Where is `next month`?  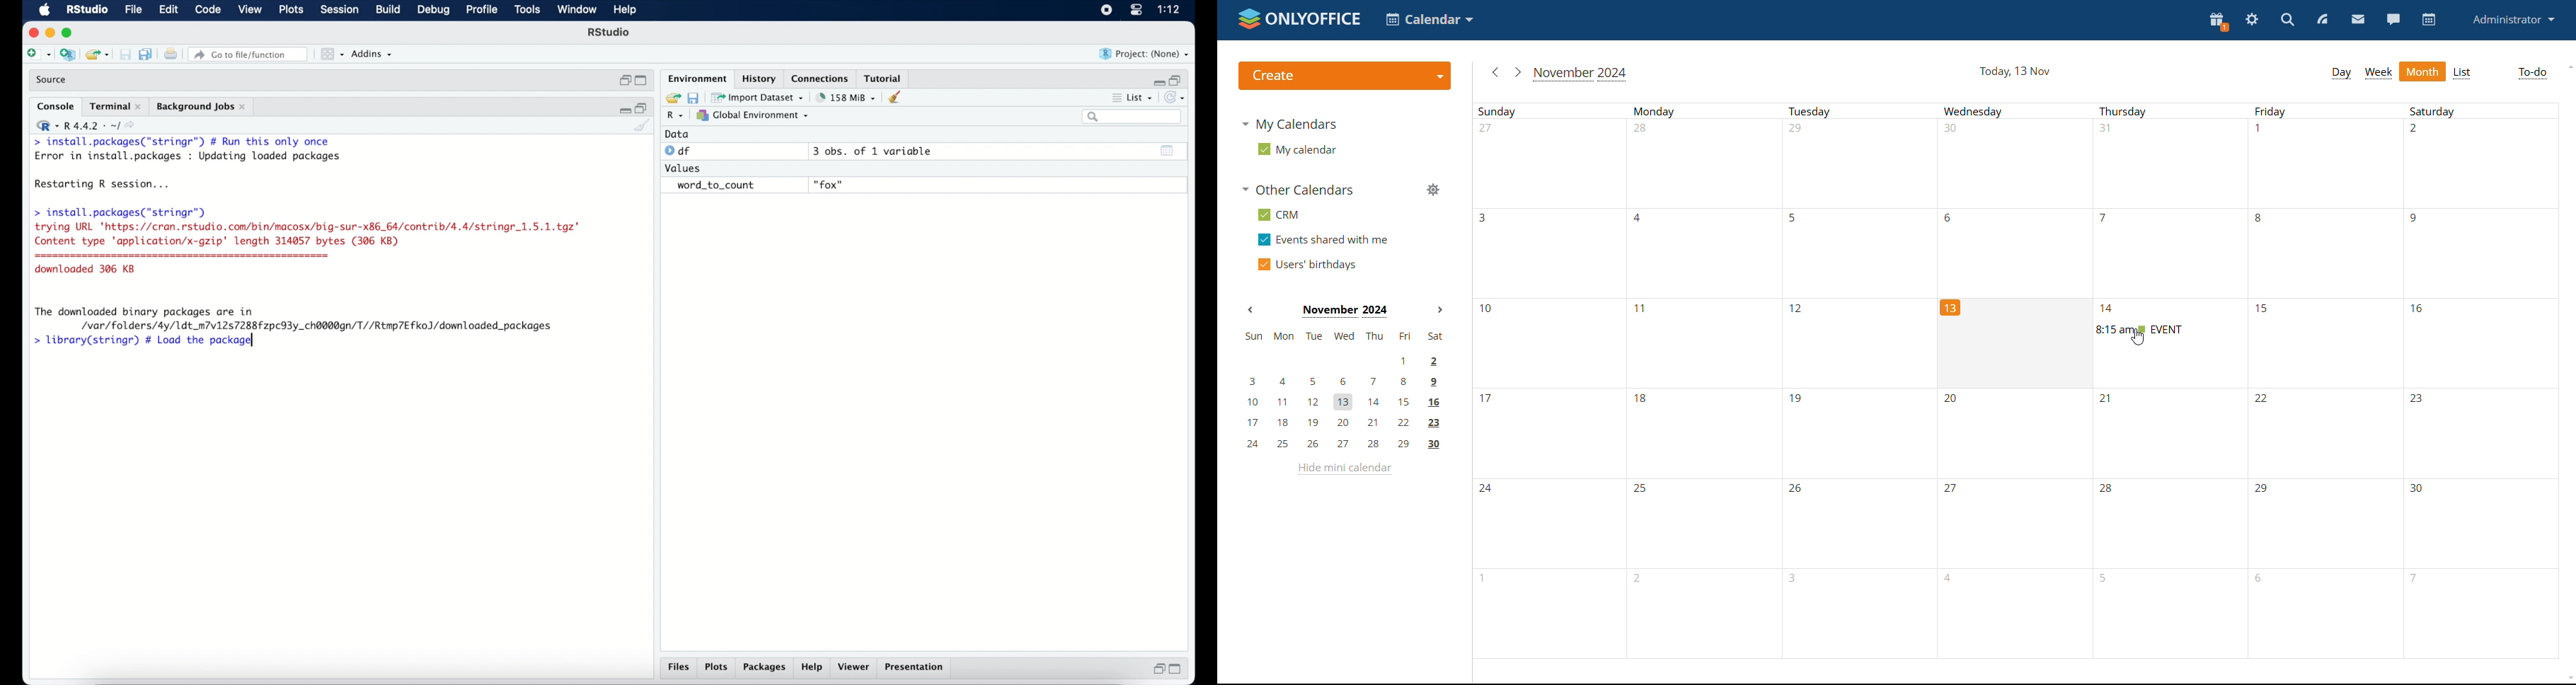 next month is located at coordinates (1517, 72).